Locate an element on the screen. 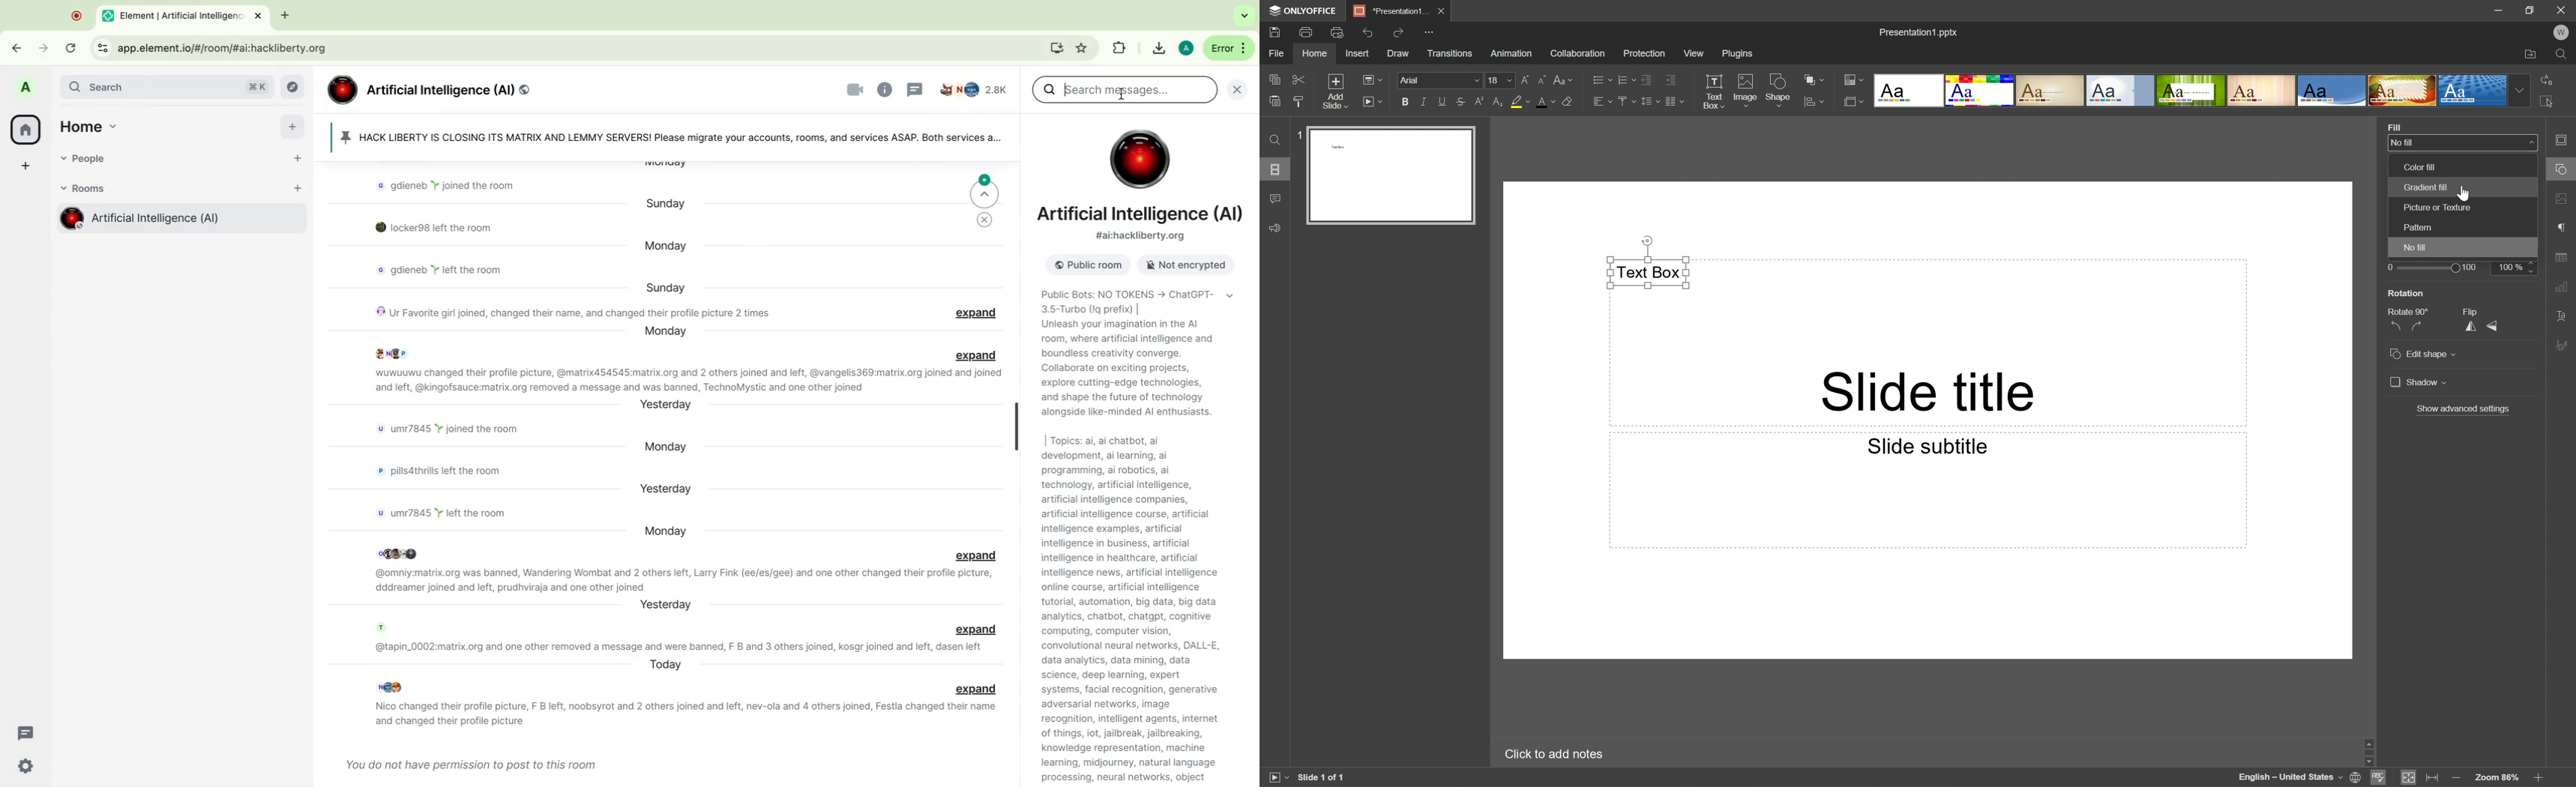 The width and height of the screenshot is (2576, 812). day is located at coordinates (666, 664).